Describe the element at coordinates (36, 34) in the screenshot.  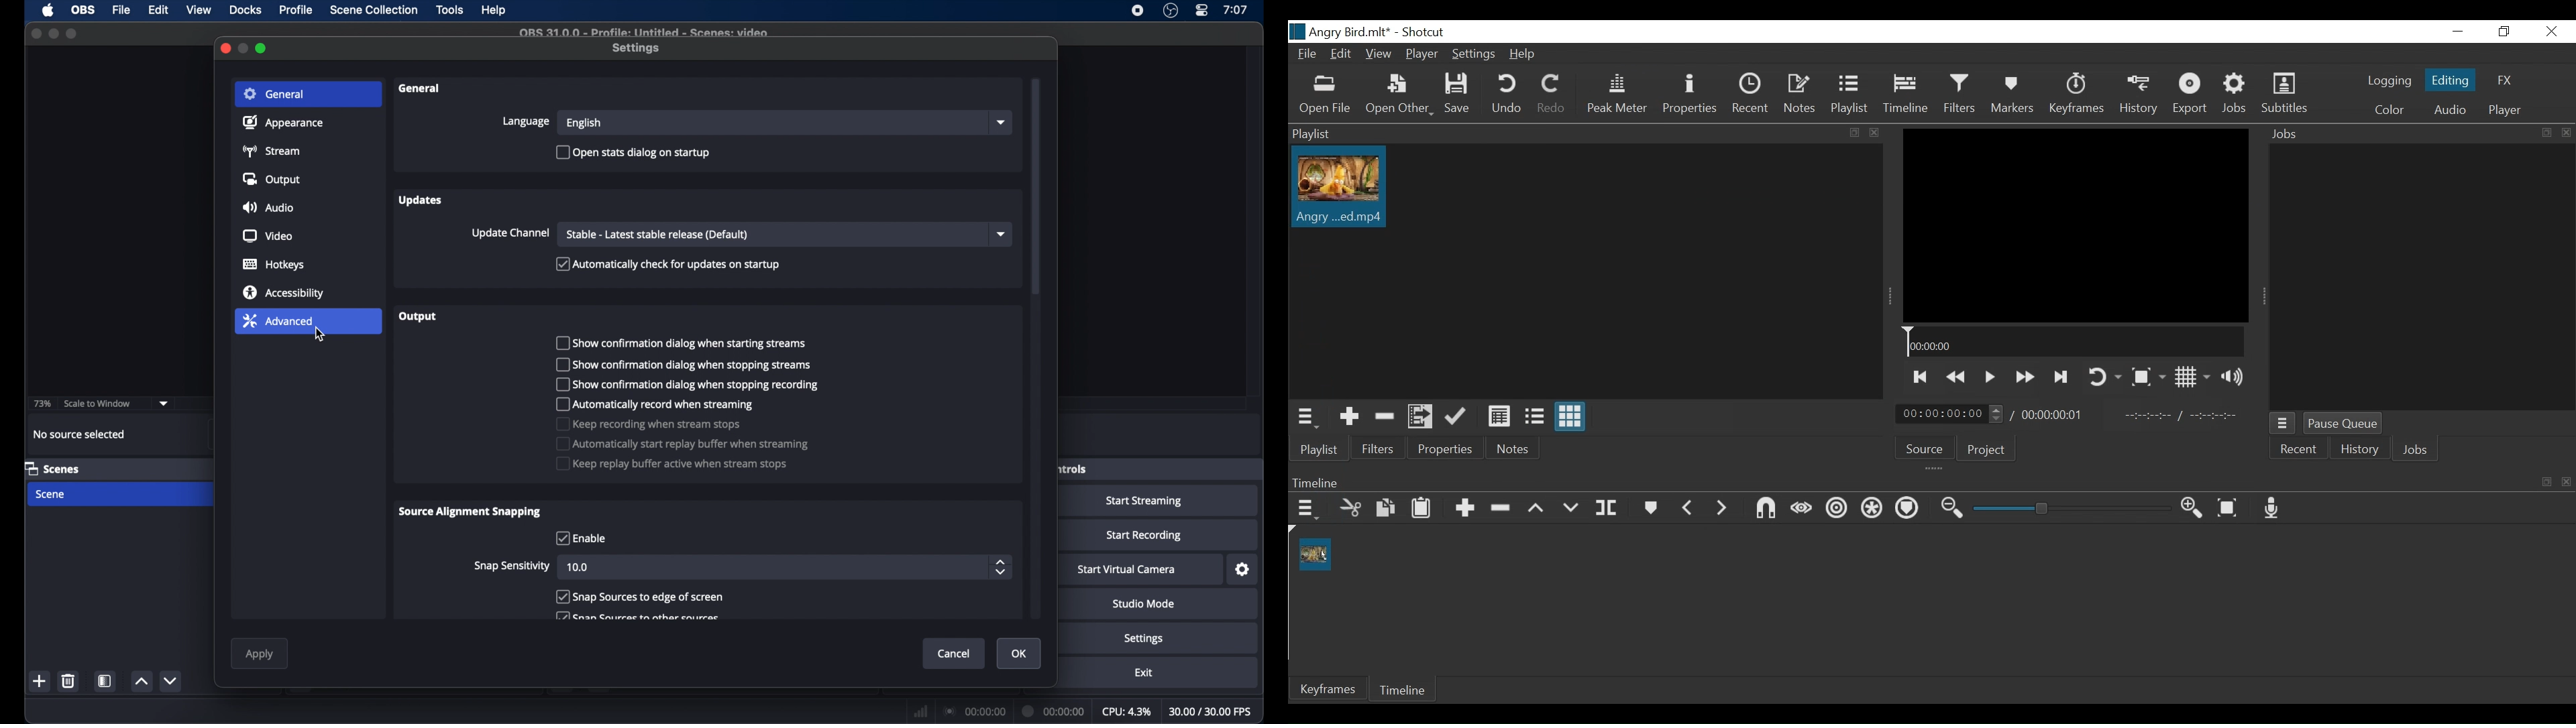
I see `close` at that location.